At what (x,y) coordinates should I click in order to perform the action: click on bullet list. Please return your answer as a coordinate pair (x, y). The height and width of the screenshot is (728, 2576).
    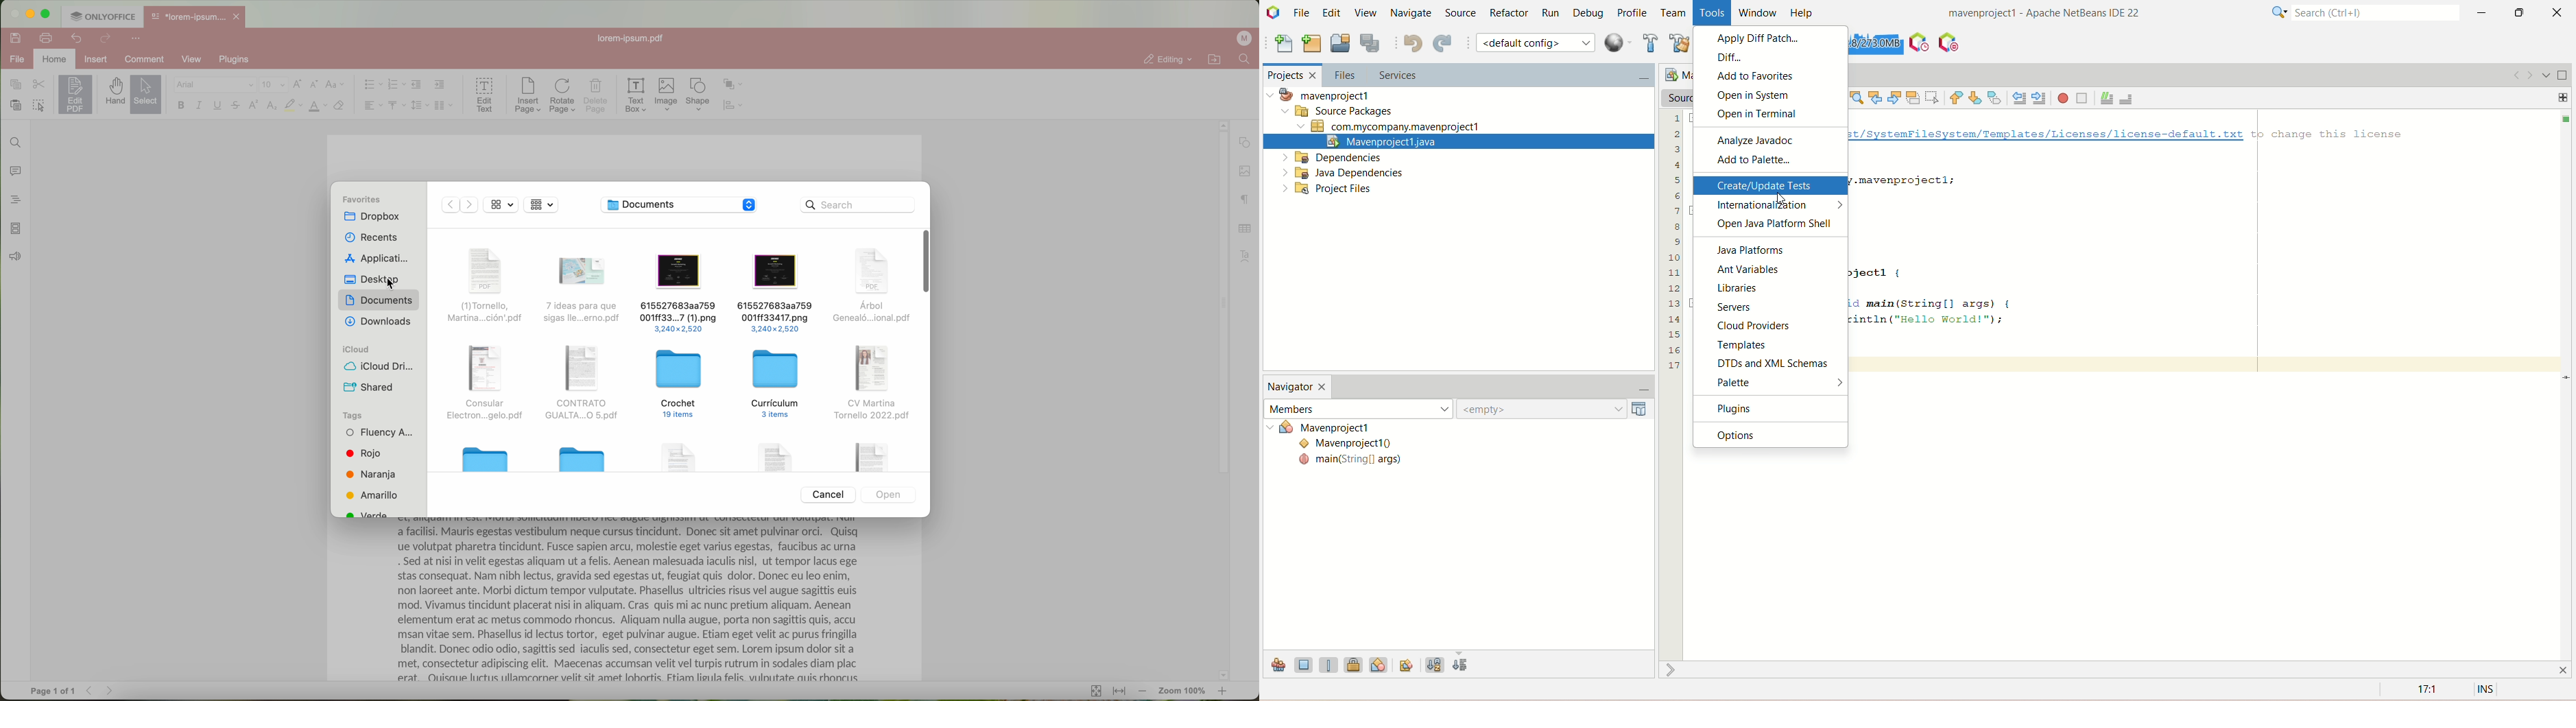
    Looking at the image, I should click on (371, 85).